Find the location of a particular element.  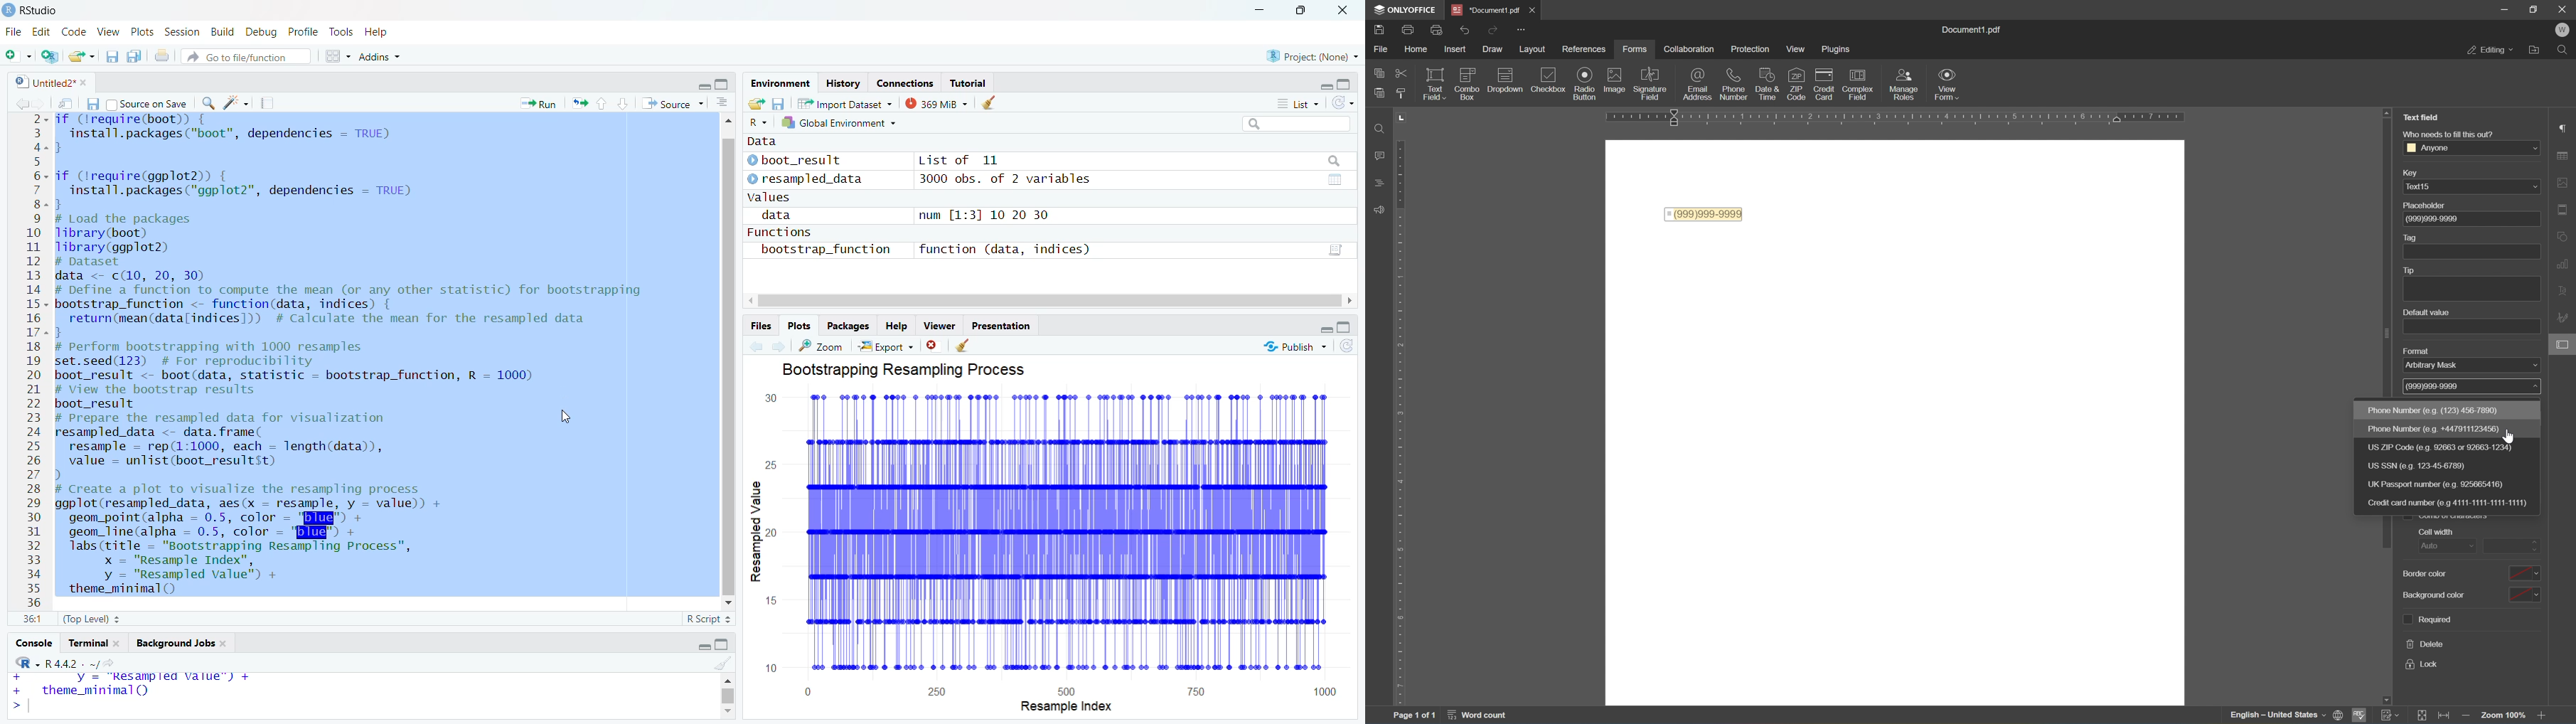

terminal is located at coordinates (95, 642).